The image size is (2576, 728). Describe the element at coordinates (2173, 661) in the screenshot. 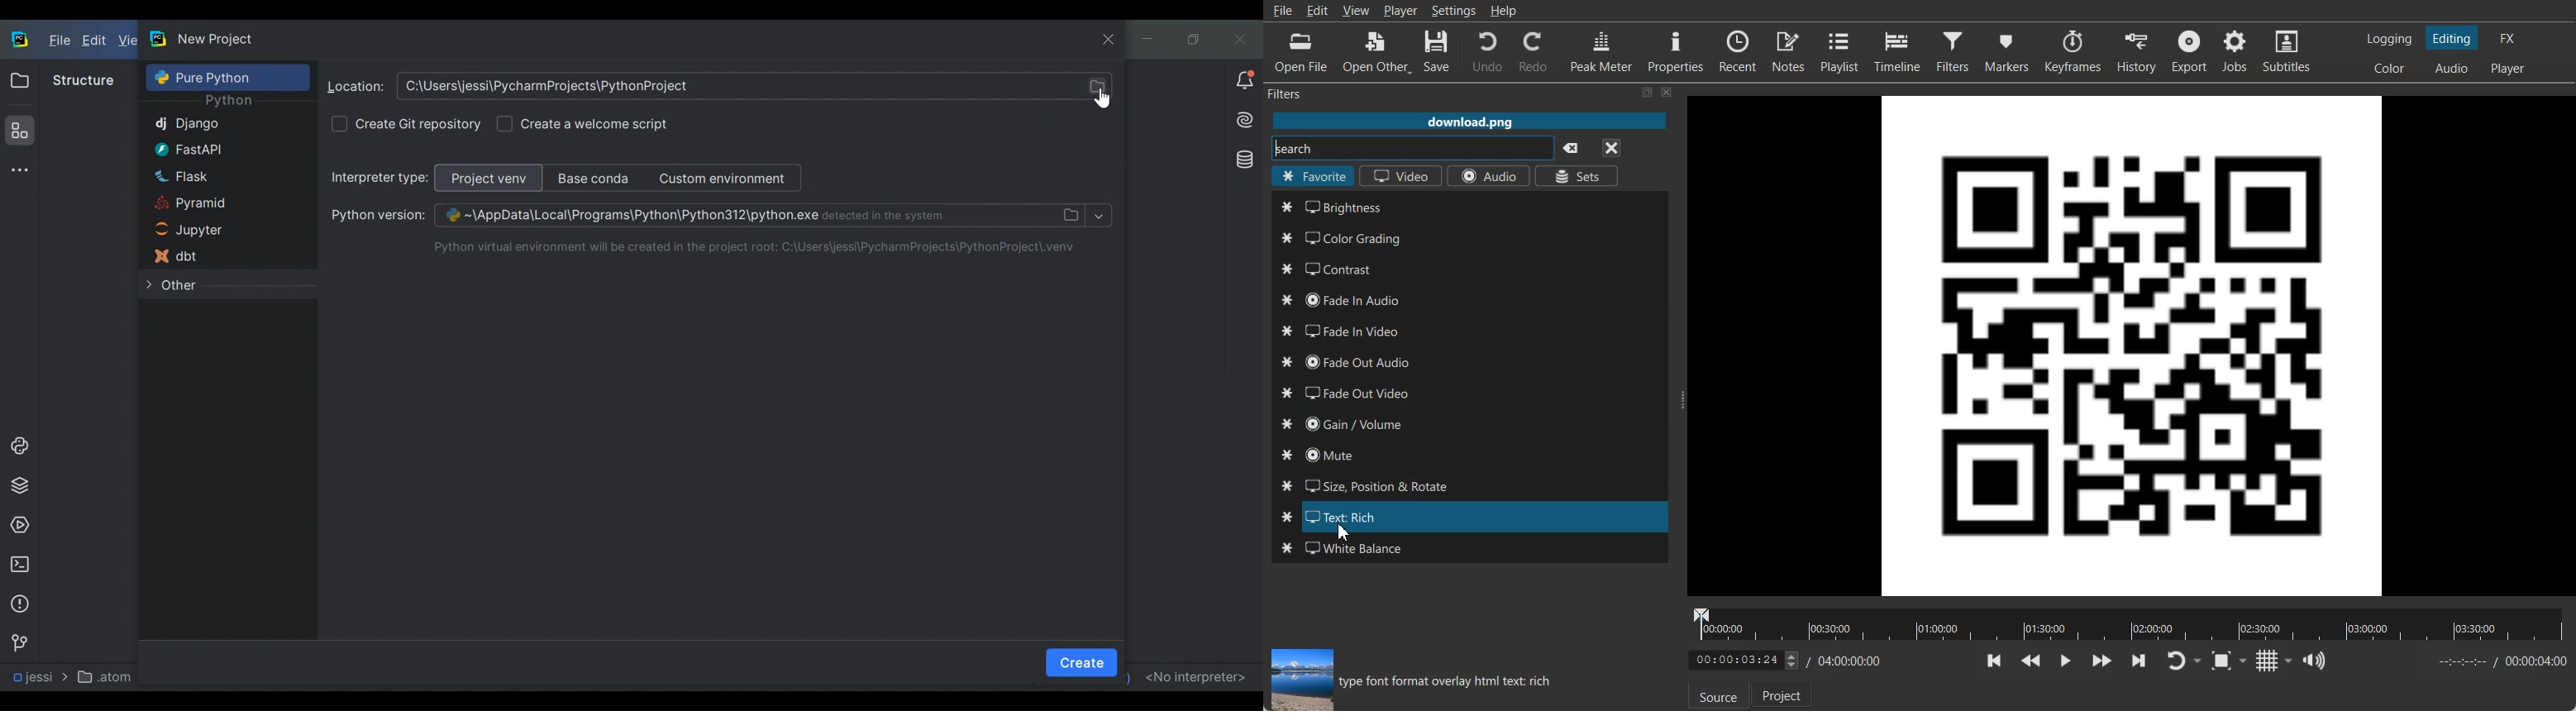

I see `Toggle player lopping` at that location.